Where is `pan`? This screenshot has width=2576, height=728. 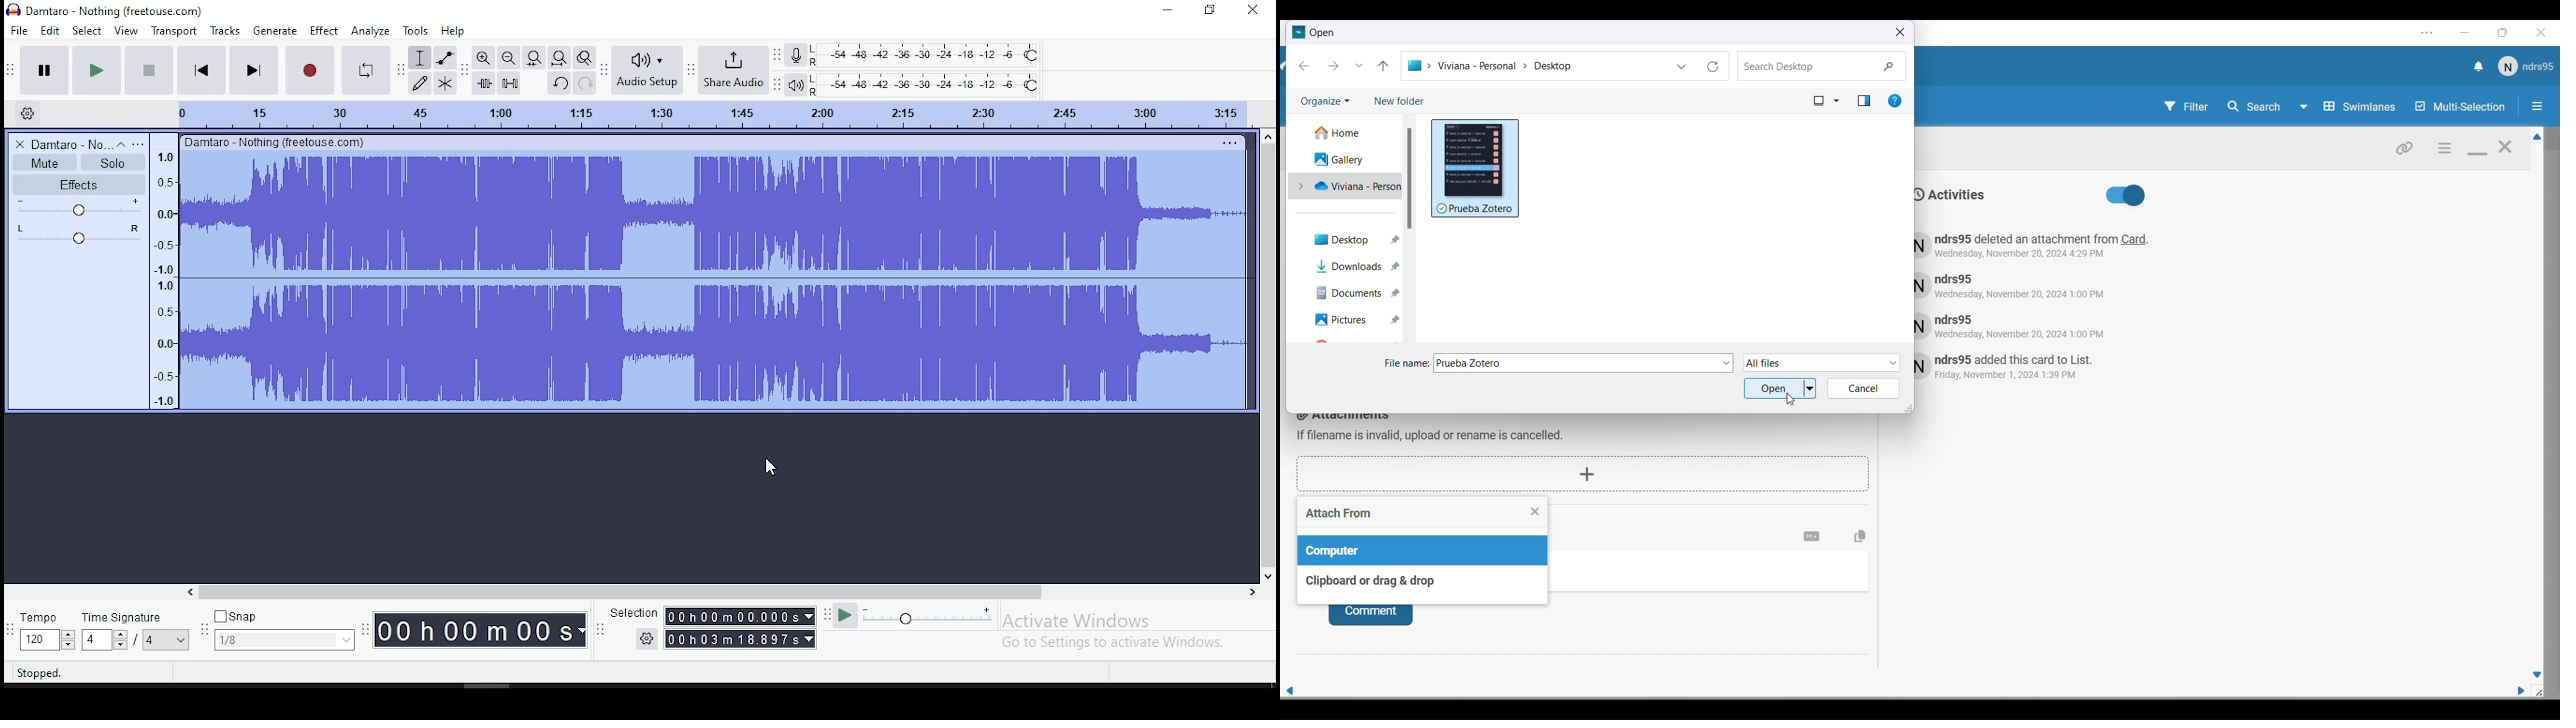
pan is located at coordinates (78, 233).